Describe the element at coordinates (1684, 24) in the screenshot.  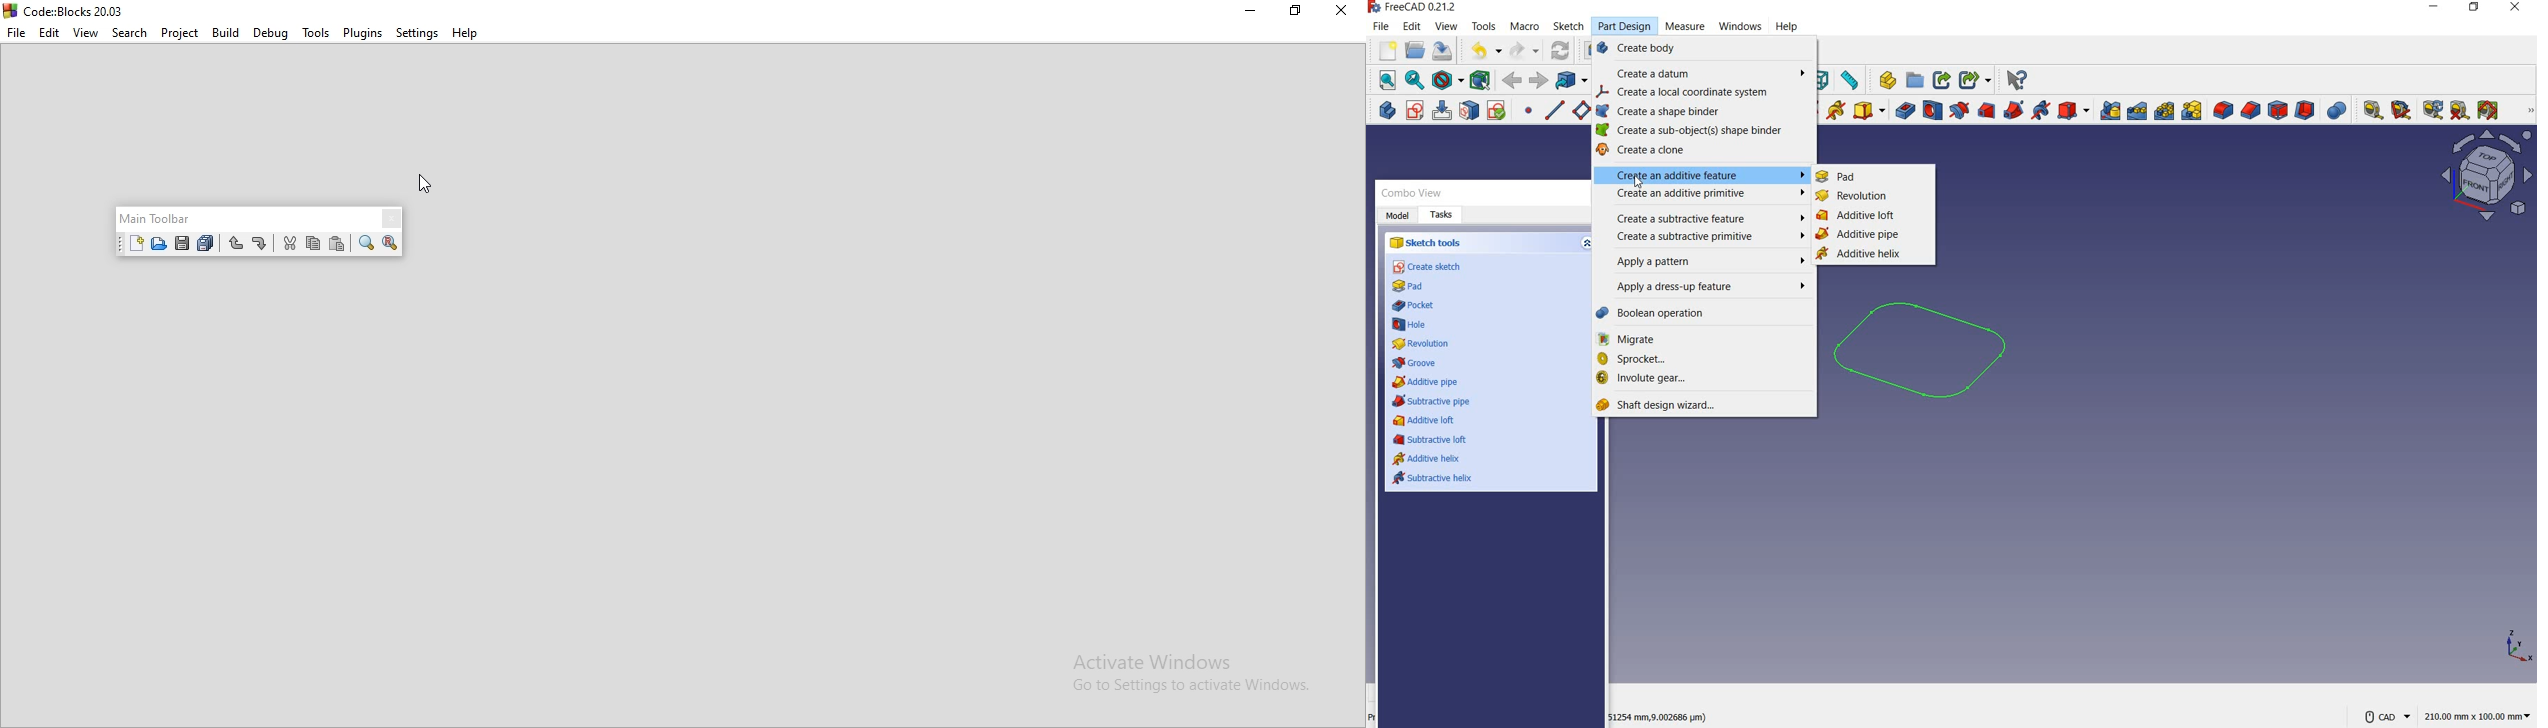
I see `Measure` at that location.